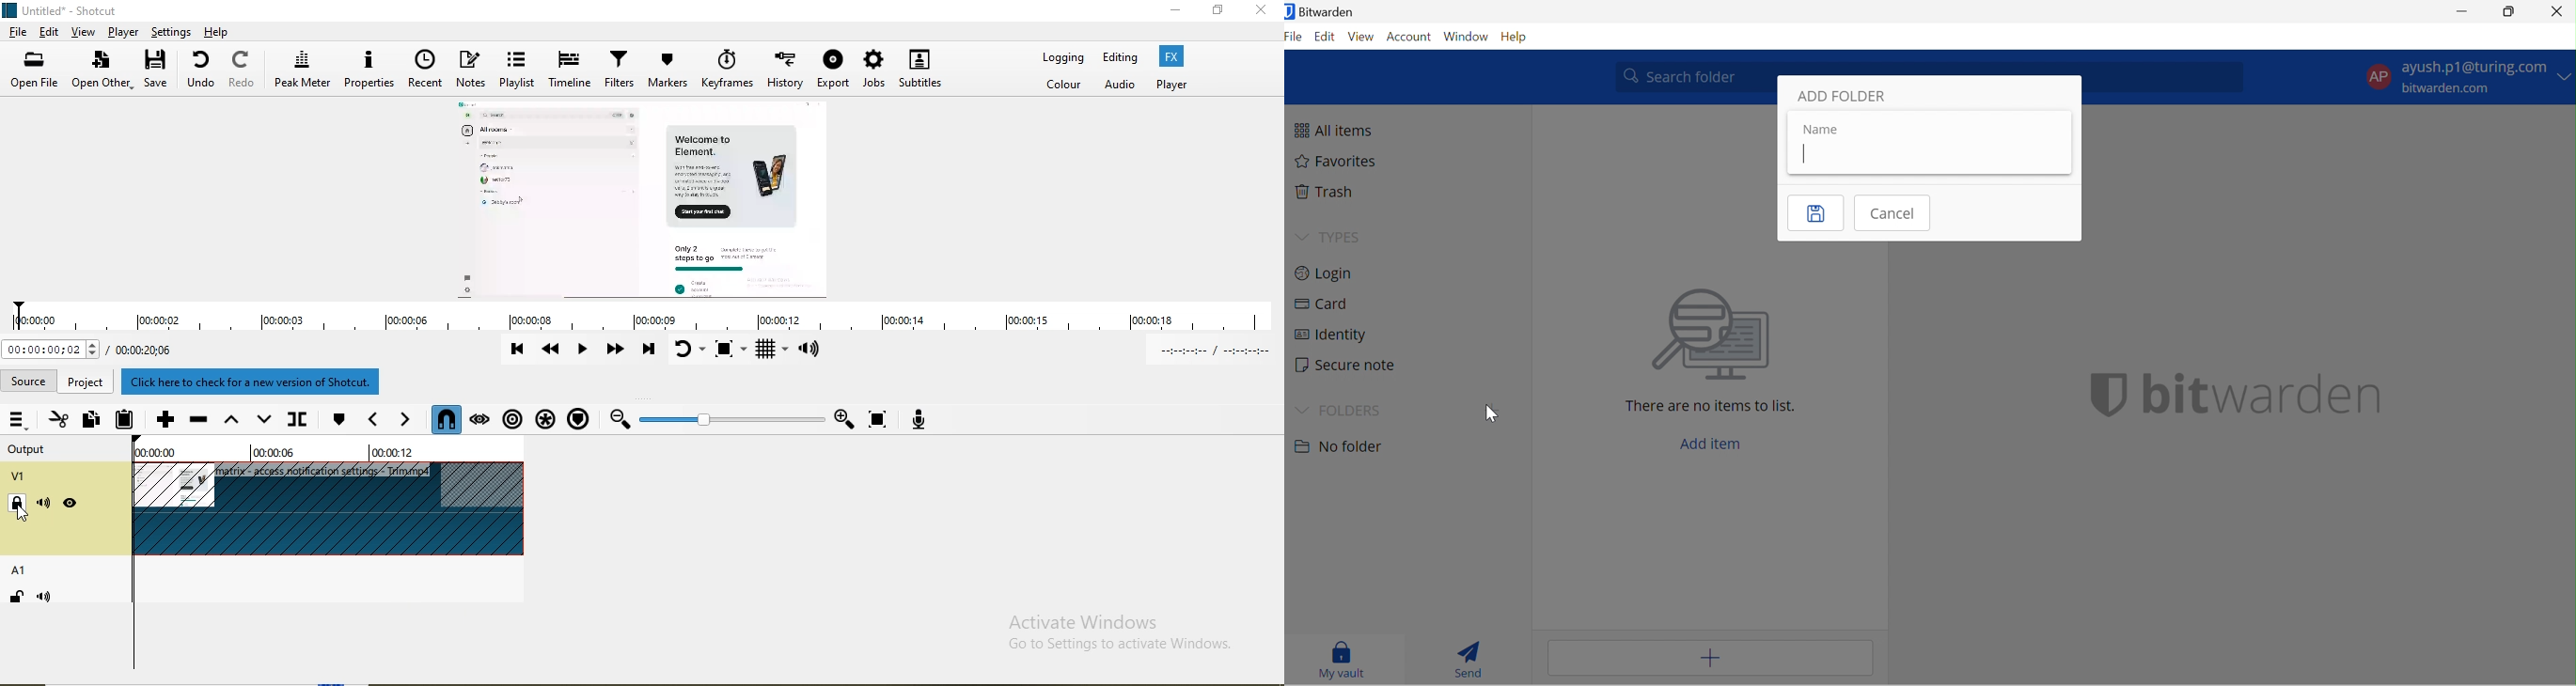  What do you see at coordinates (2375, 75) in the screenshot?
I see `AP` at bounding box center [2375, 75].